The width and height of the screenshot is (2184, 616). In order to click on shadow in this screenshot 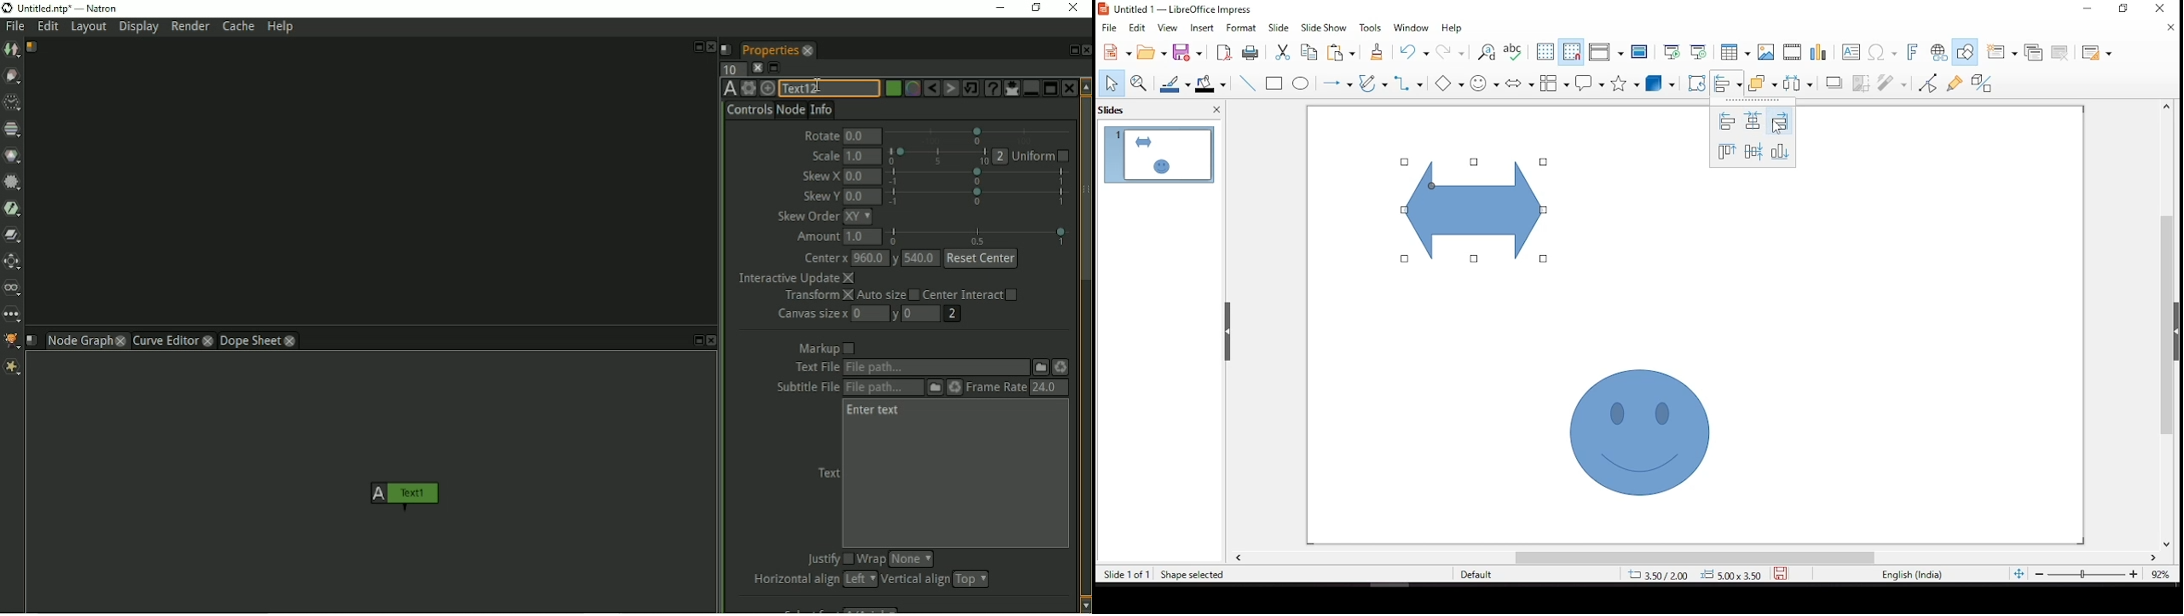, I will do `click(1831, 84)`.